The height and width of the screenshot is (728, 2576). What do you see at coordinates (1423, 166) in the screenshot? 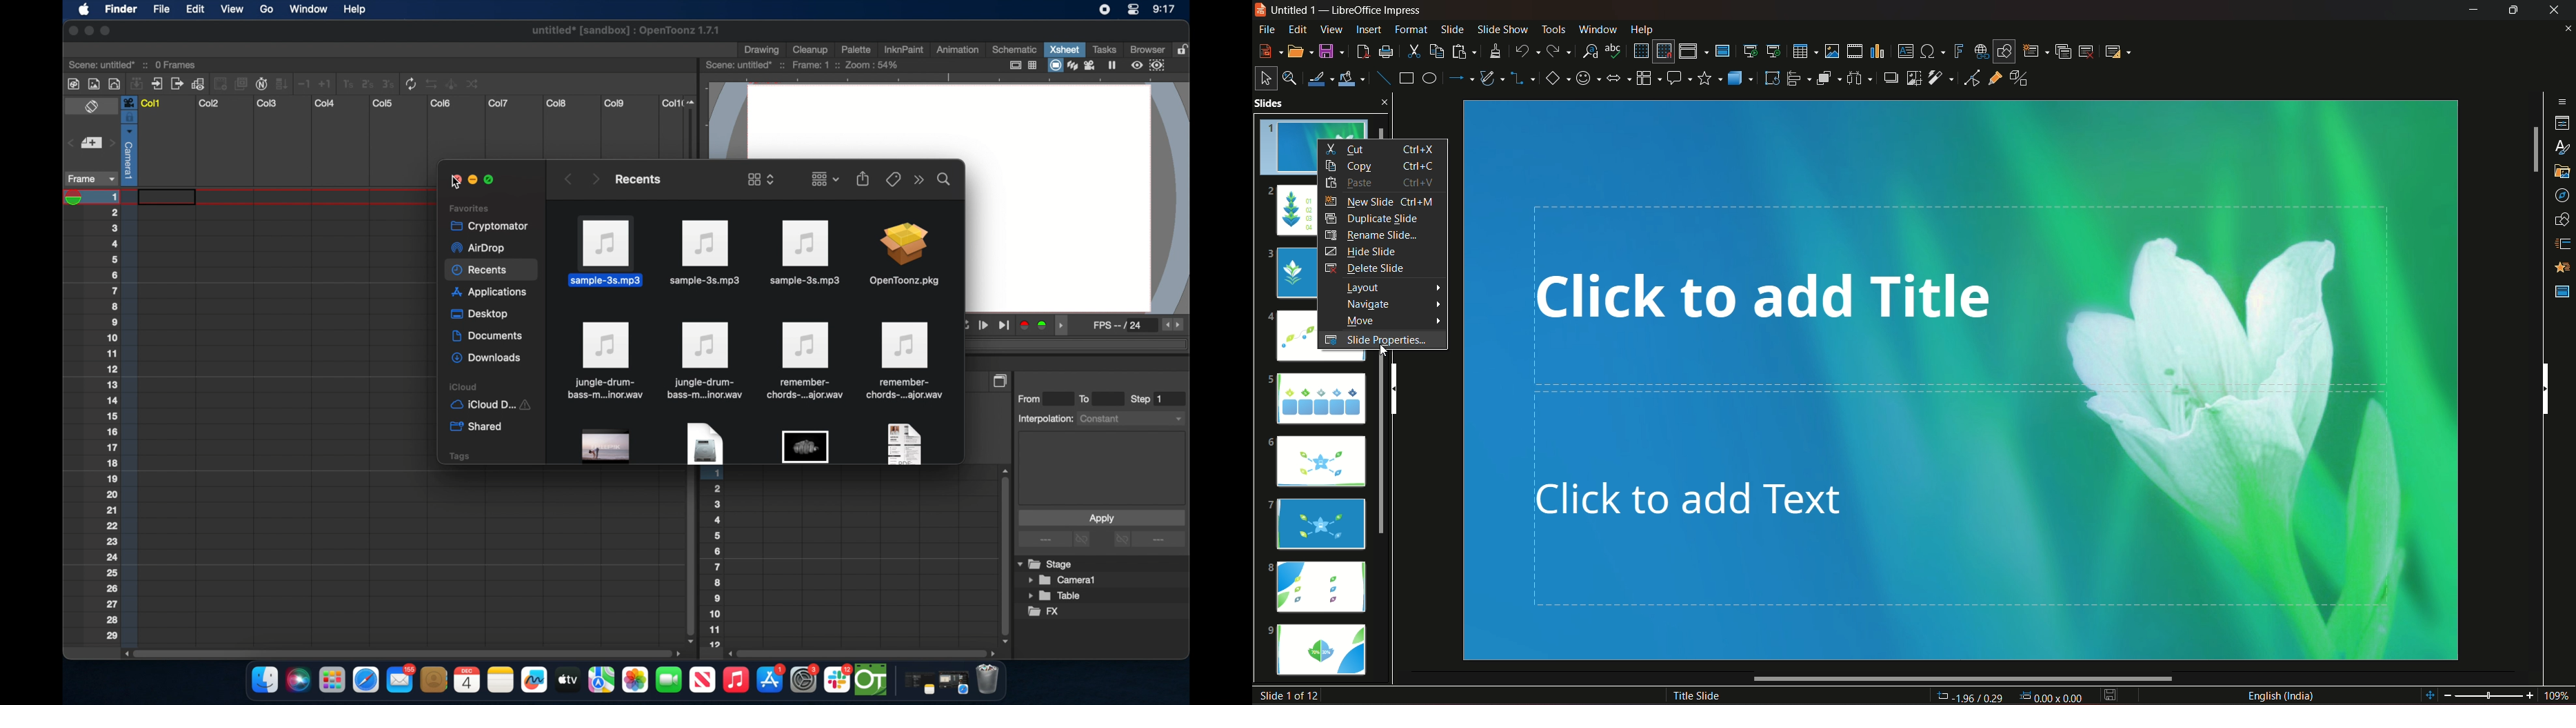
I see `ctrl+c` at bounding box center [1423, 166].